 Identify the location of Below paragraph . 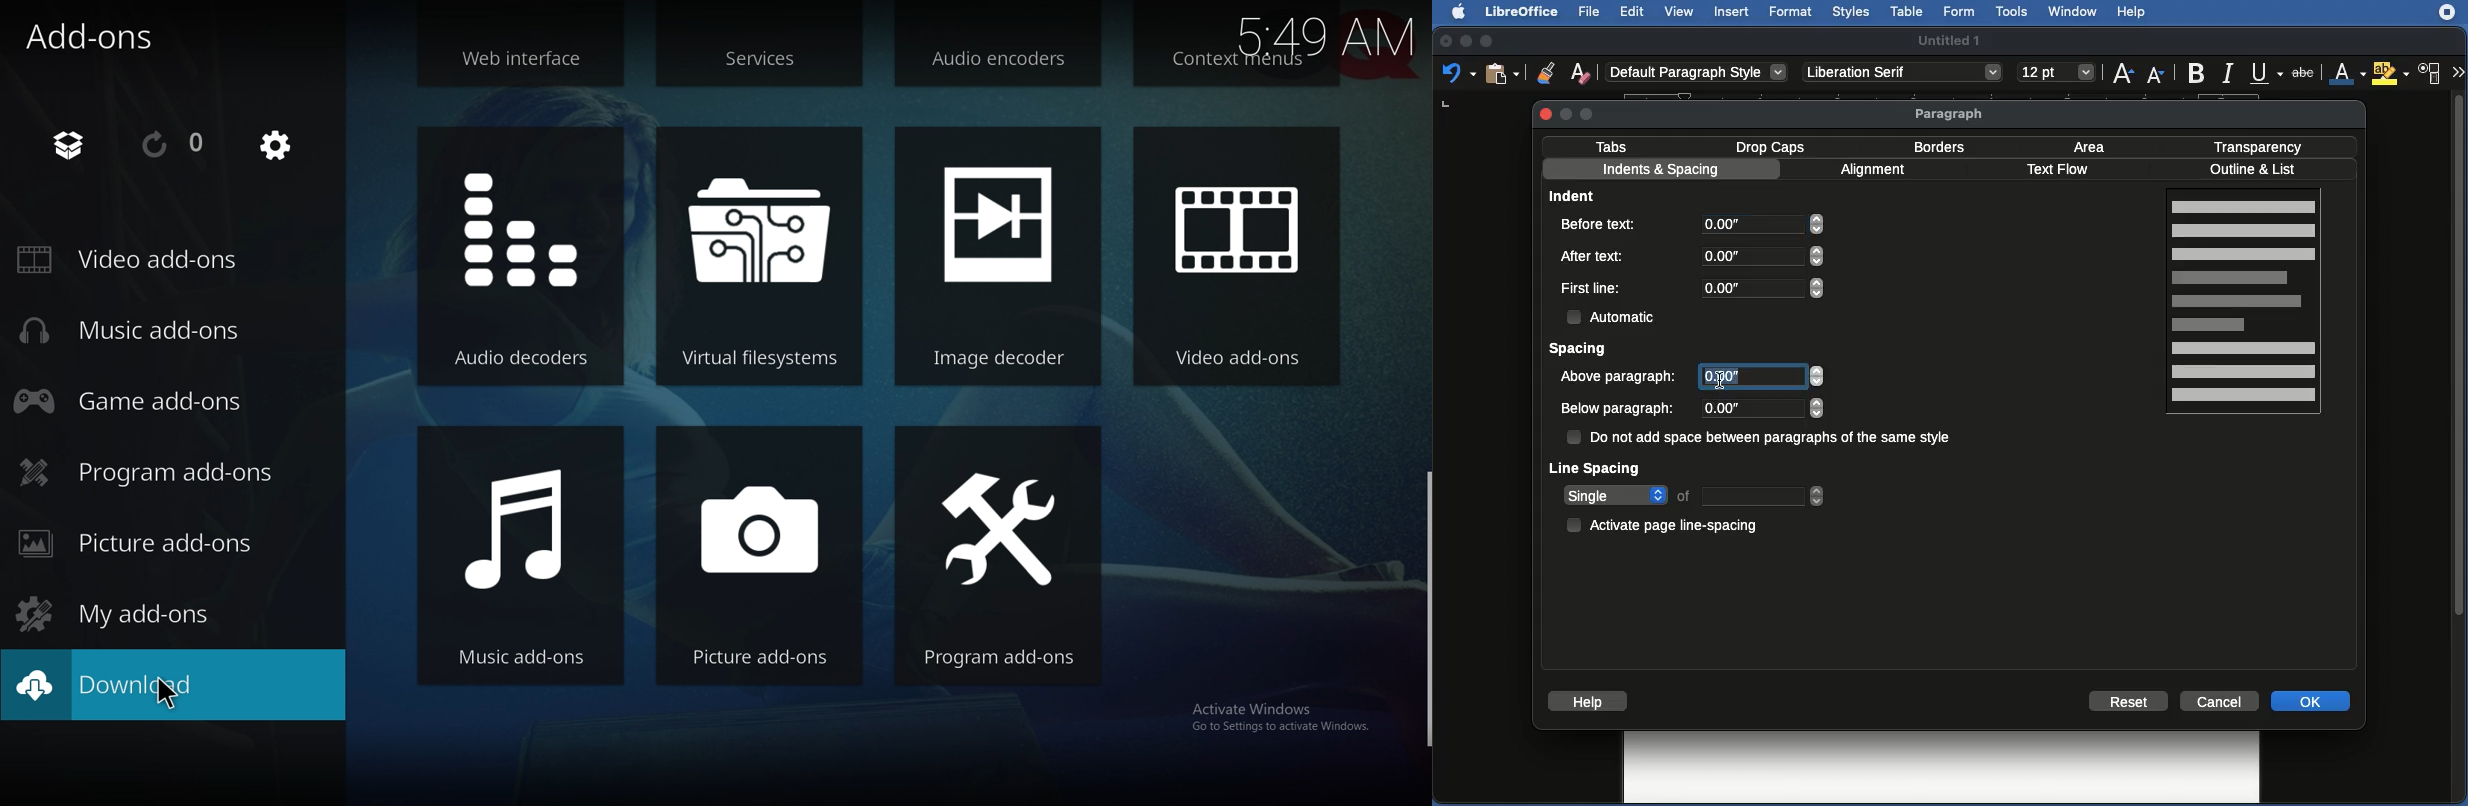
(1618, 409).